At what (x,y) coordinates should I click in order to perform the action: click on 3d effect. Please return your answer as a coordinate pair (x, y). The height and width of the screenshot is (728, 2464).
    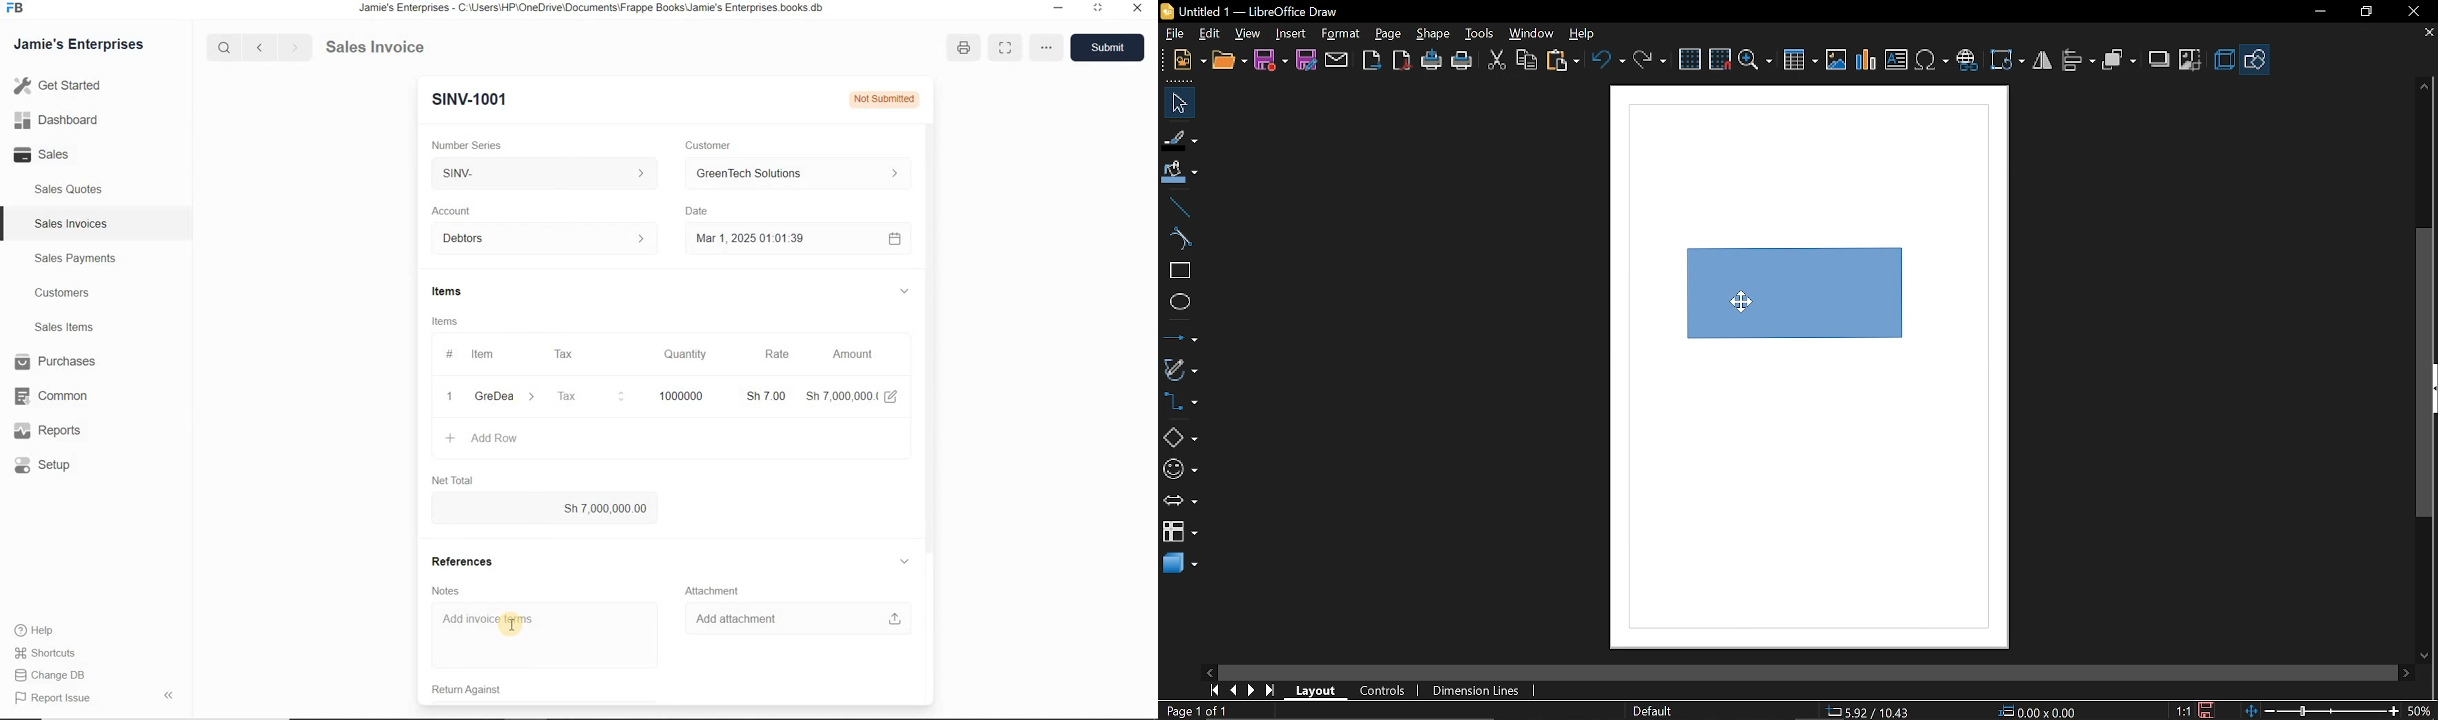
    Looking at the image, I should click on (2224, 60).